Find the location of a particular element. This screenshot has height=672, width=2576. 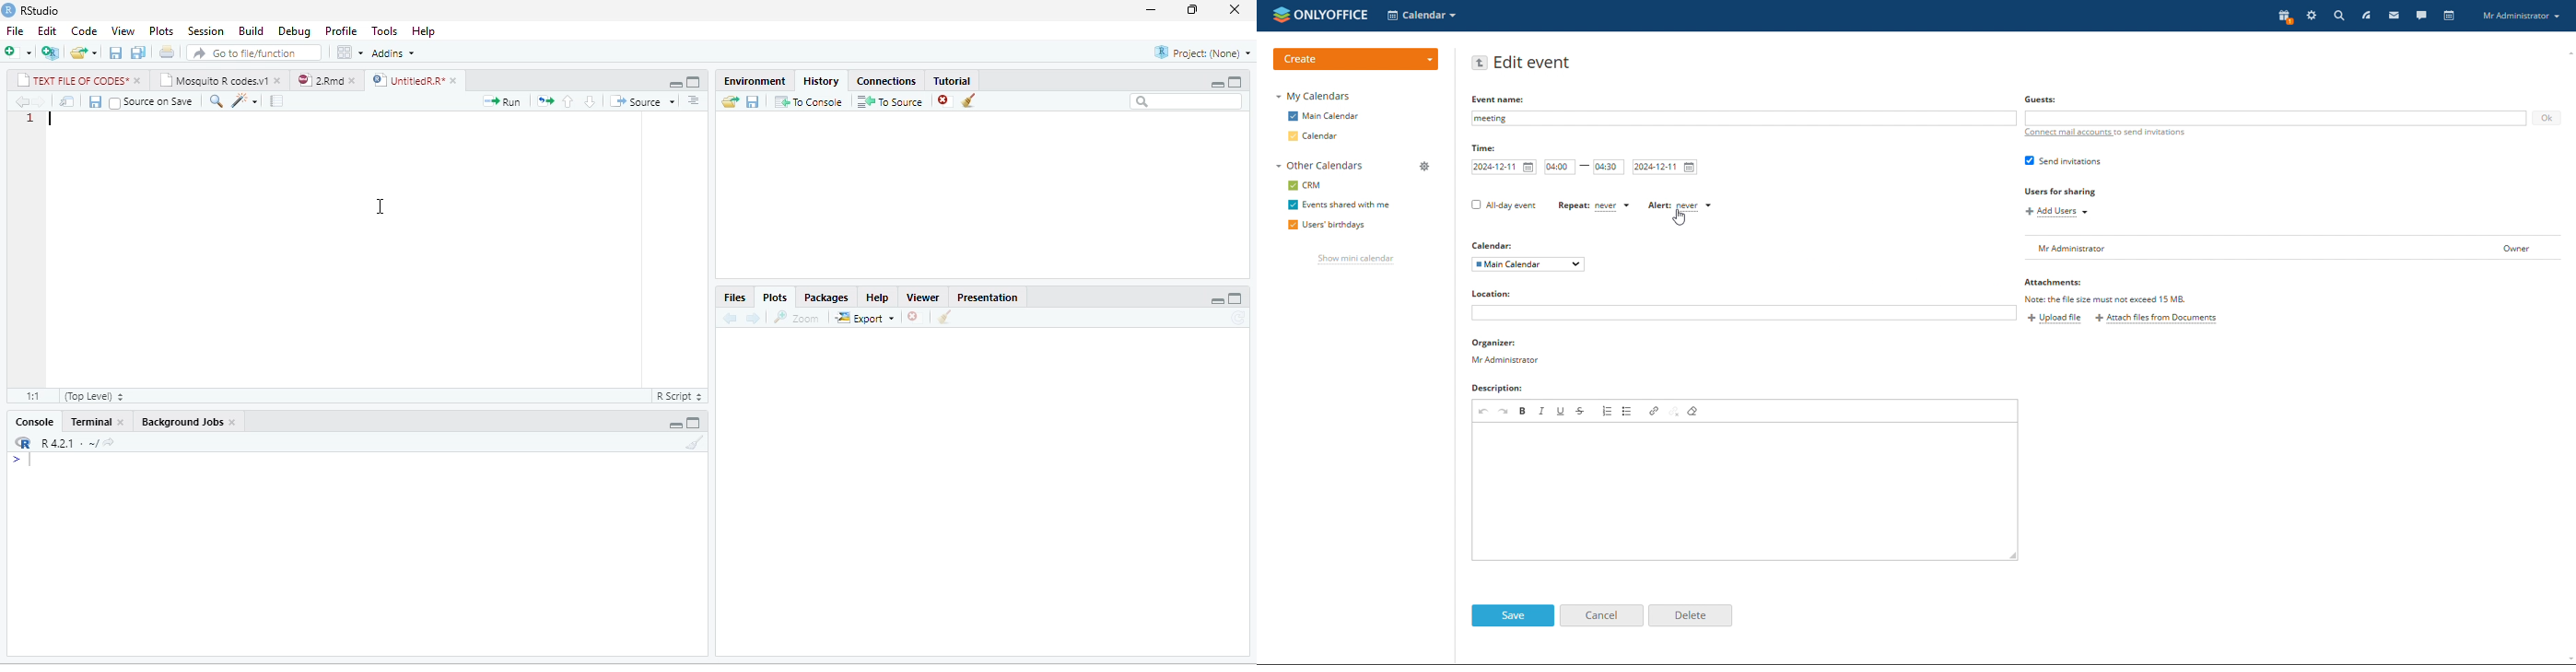

new project is located at coordinates (51, 52).